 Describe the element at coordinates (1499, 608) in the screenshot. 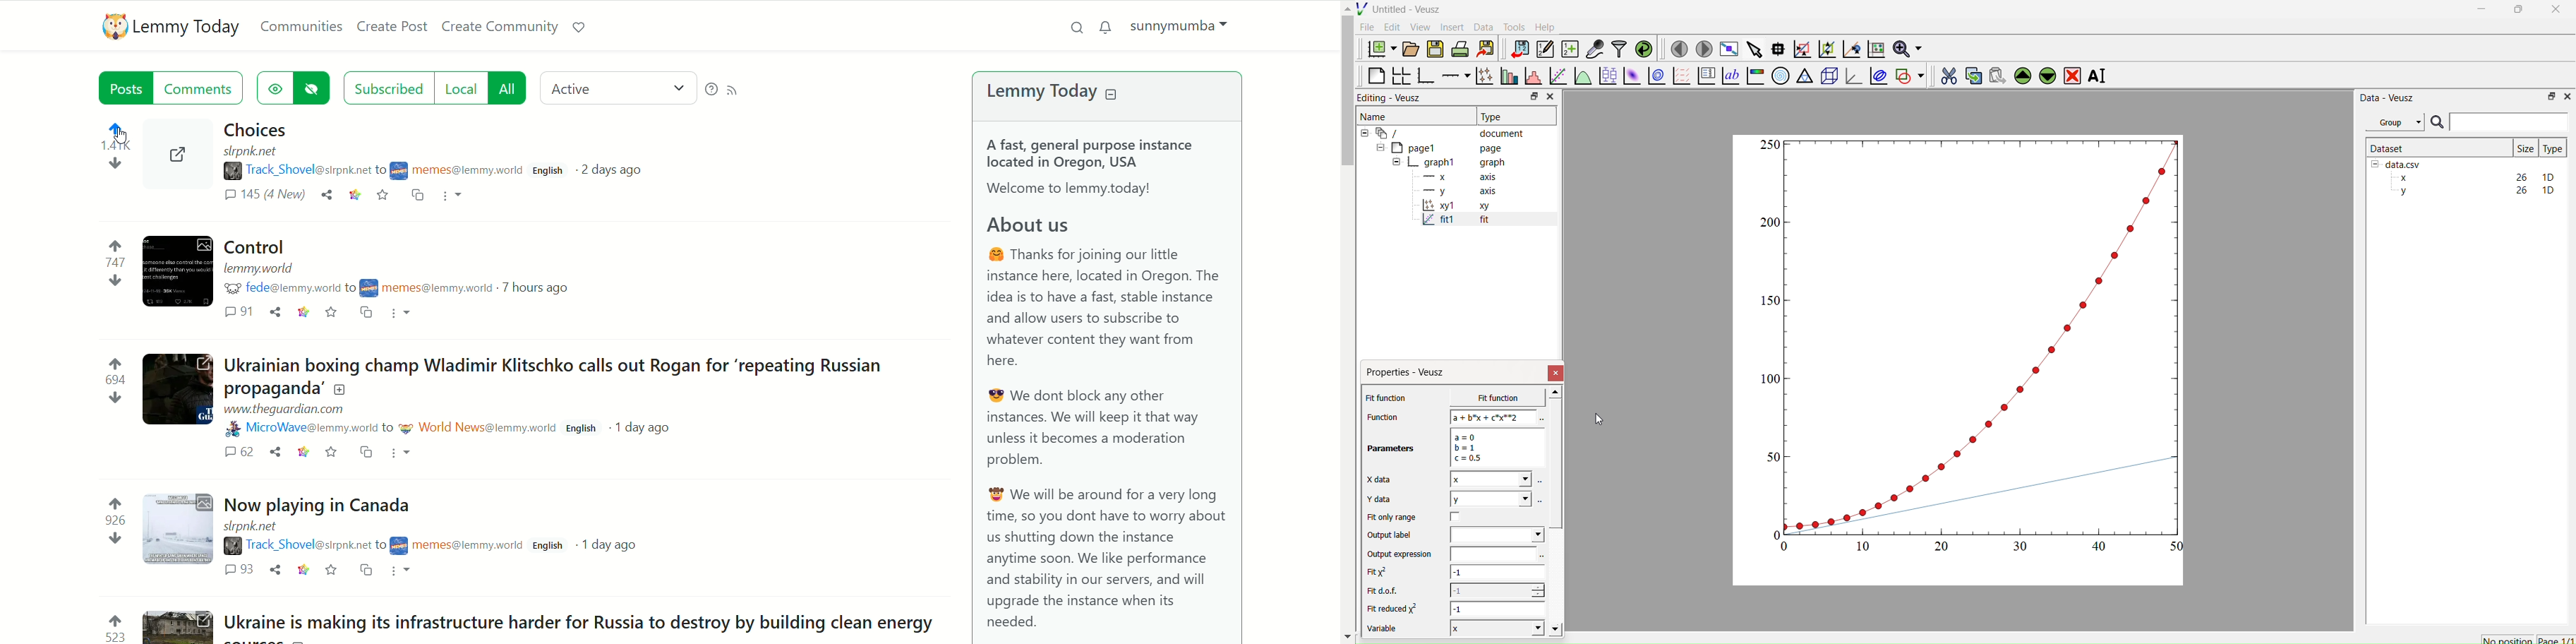

I see `-1` at that location.